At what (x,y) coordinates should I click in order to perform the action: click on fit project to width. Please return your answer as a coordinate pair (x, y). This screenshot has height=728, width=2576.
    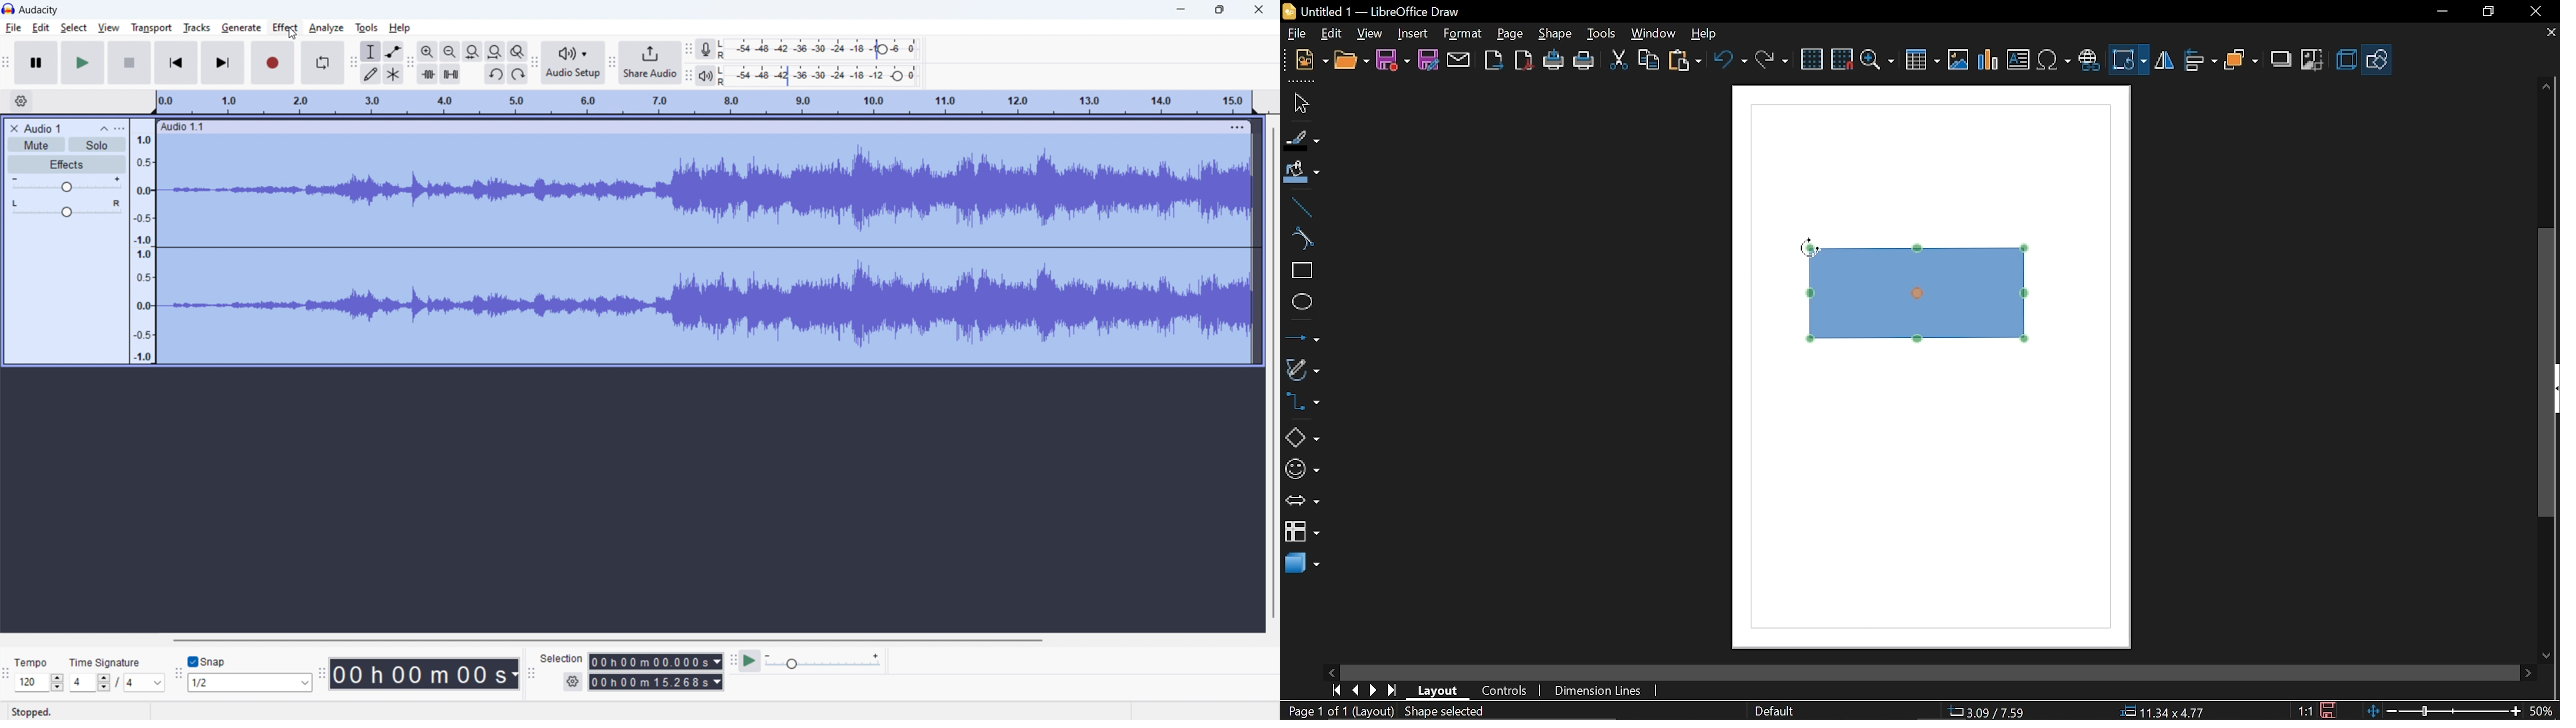
    Looking at the image, I should click on (495, 51).